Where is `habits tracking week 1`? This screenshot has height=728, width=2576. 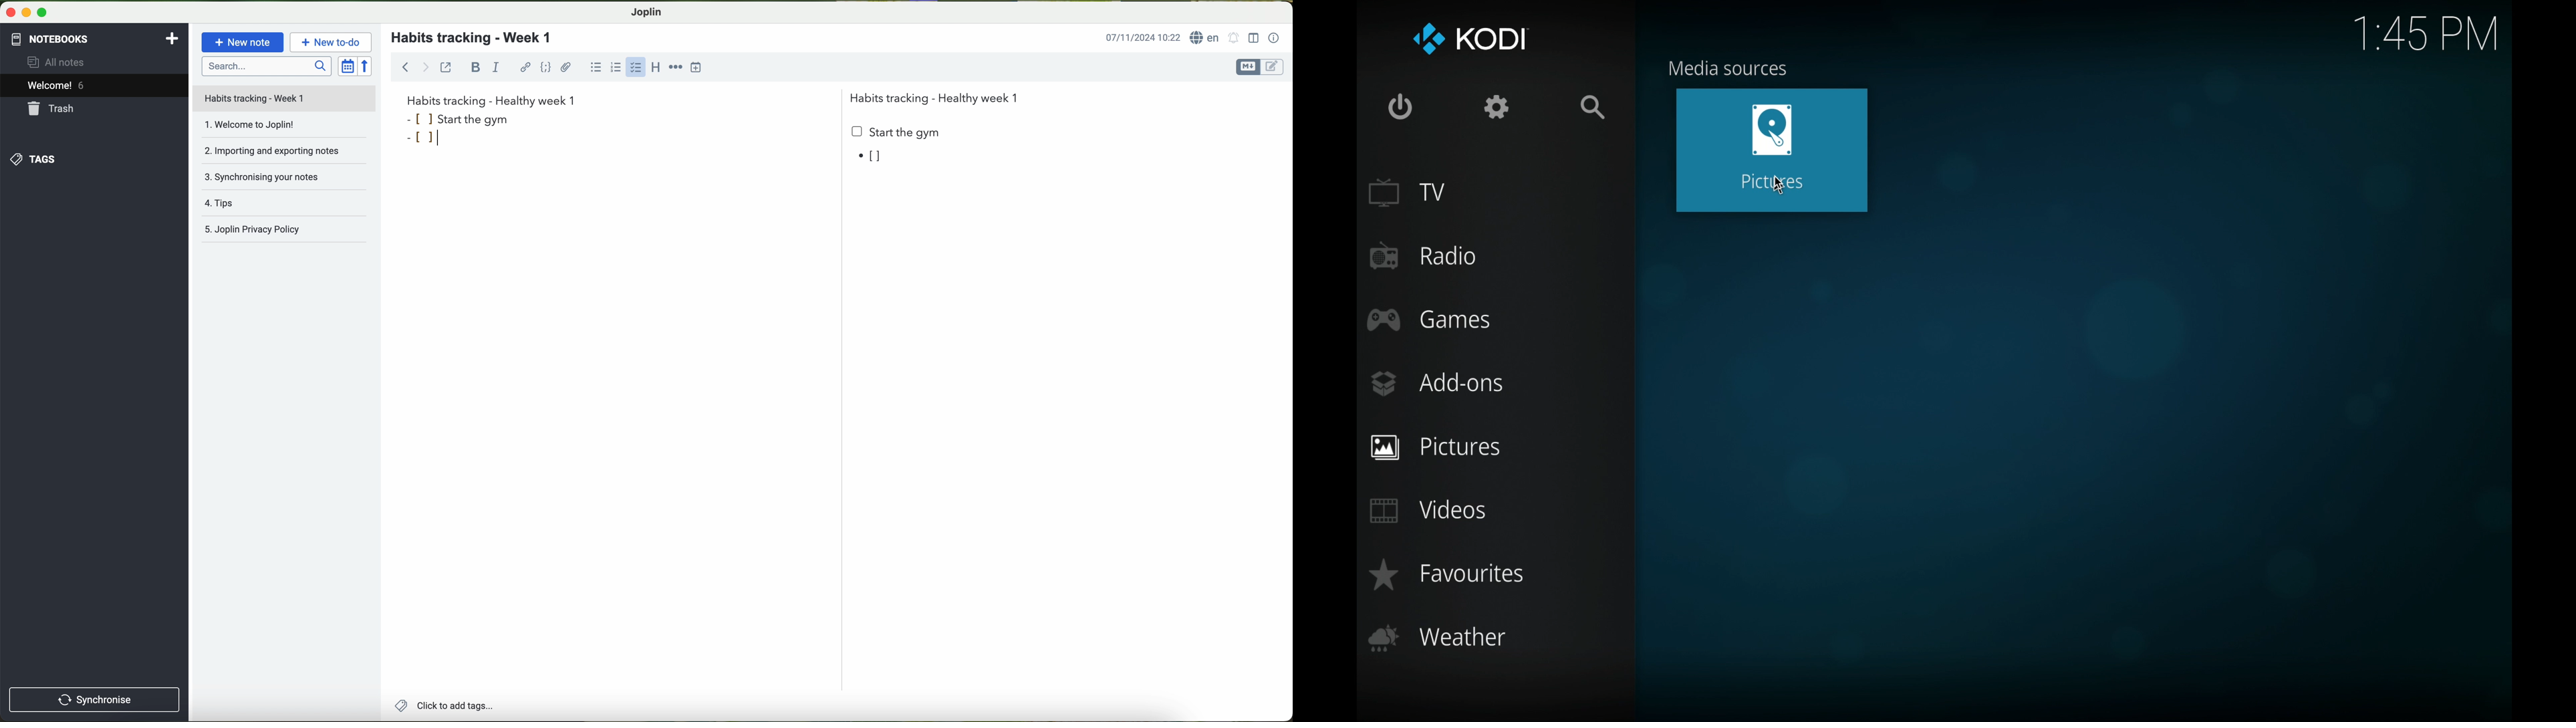 habits tracking week 1 is located at coordinates (491, 100).